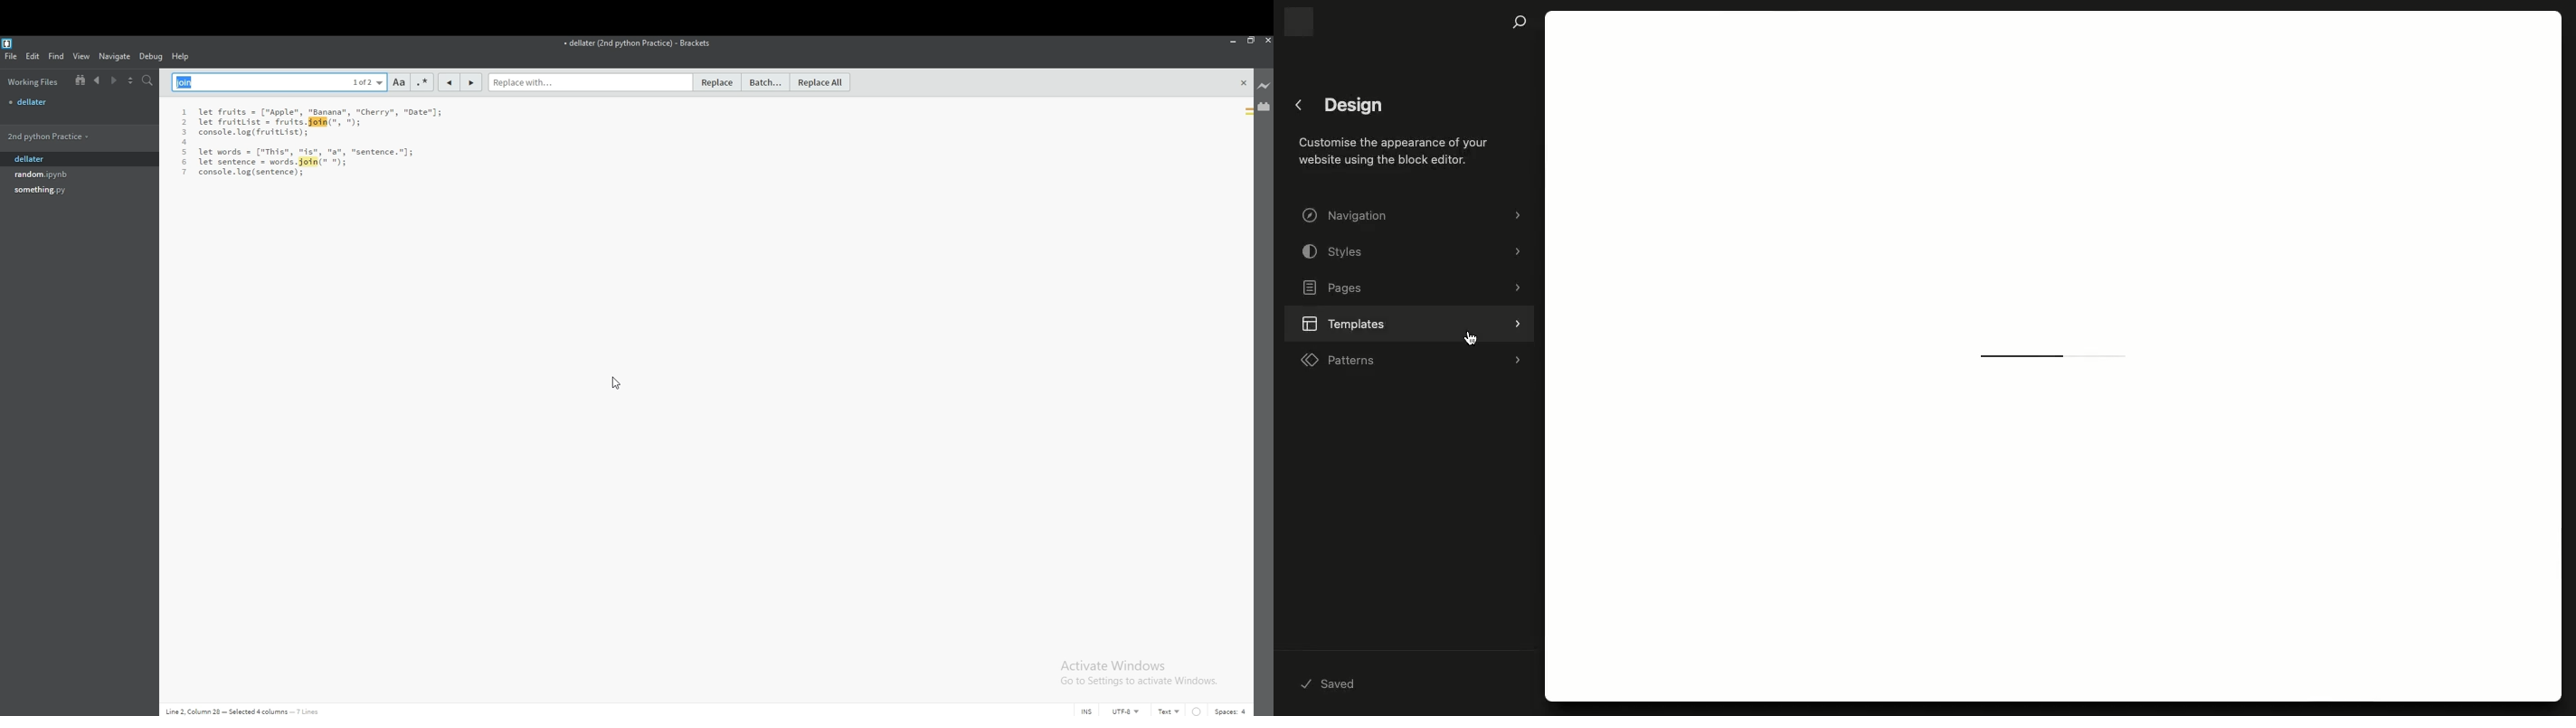  Describe the element at coordinates (97, 80) in the screenshot. I see `previous` at that location.